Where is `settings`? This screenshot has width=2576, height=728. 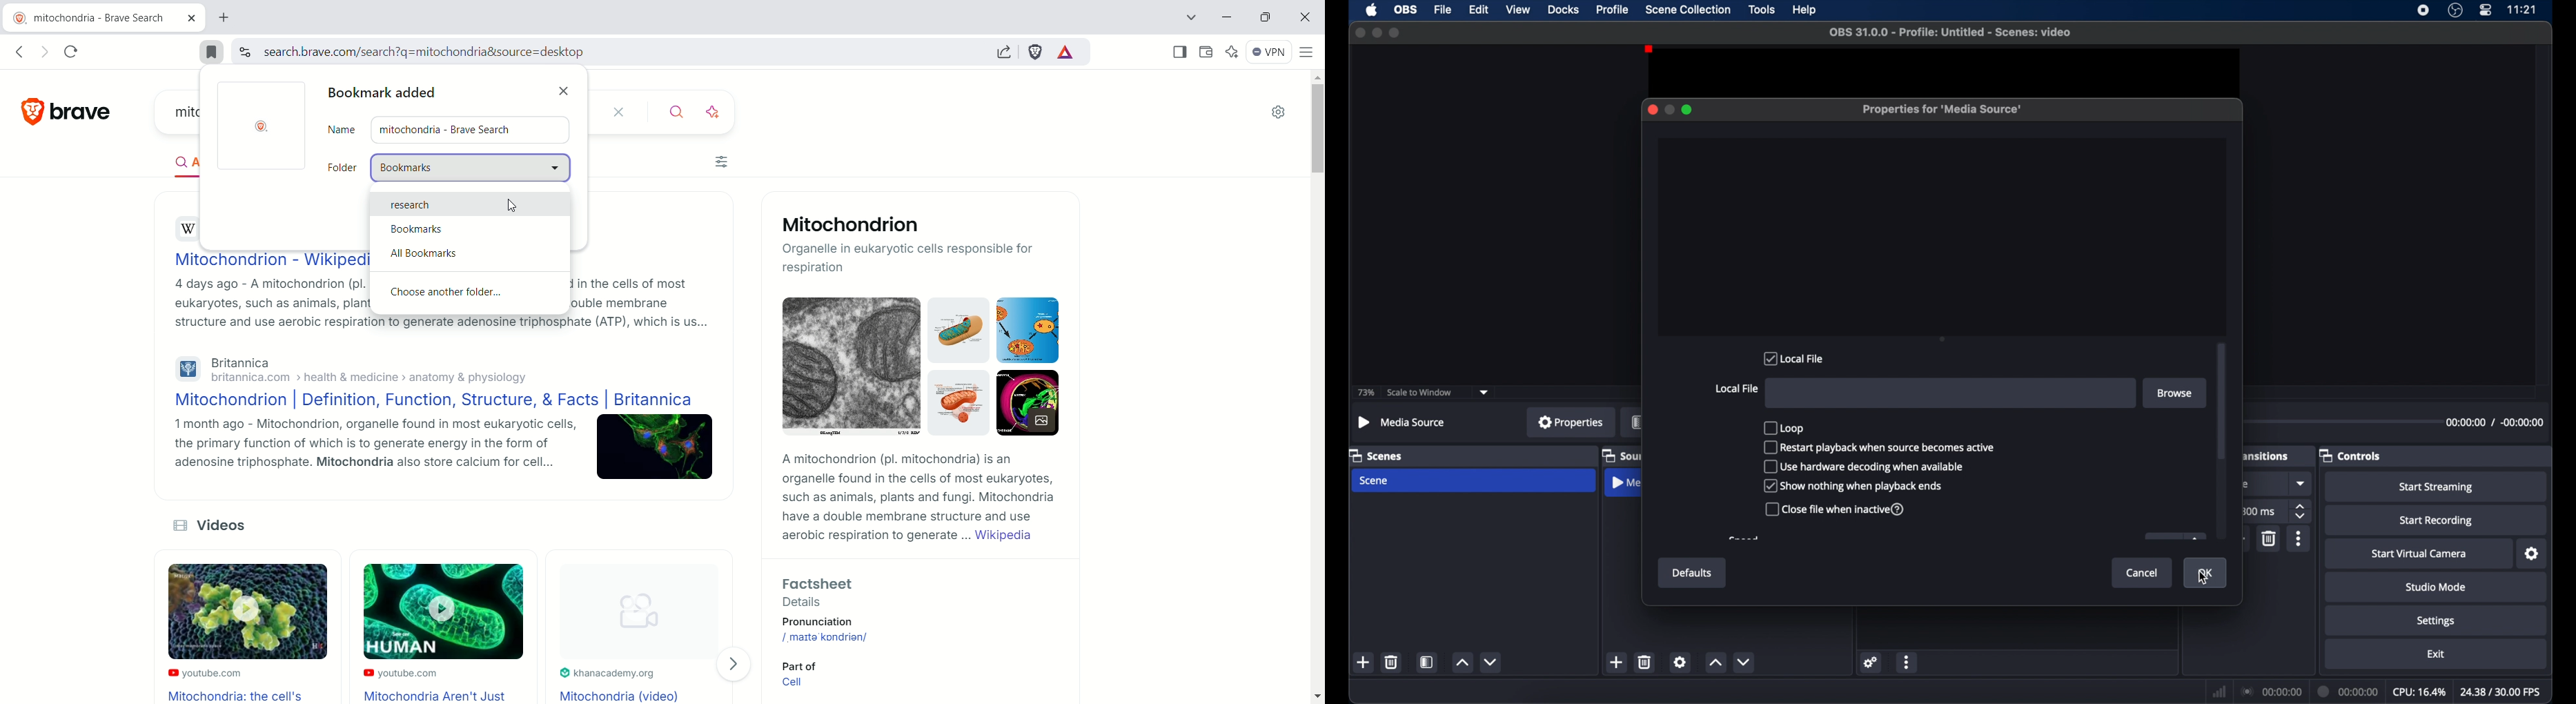
settings is located at coordinates (1871, 662).